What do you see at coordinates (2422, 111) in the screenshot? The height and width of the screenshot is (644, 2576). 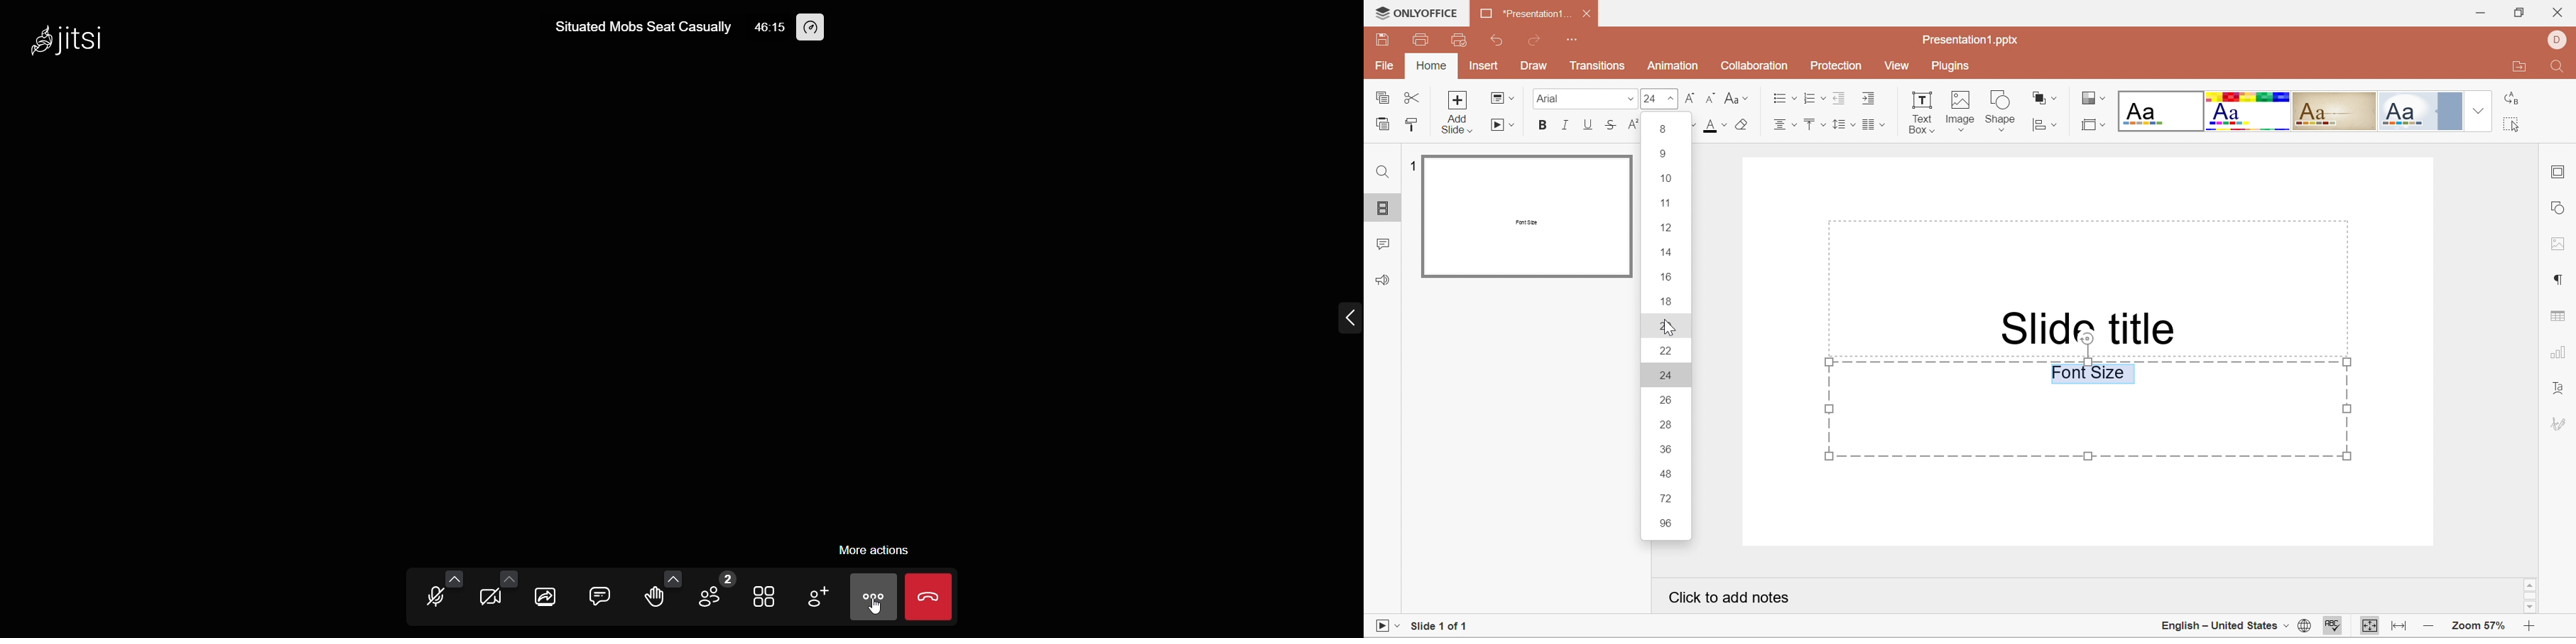 I see `Official` at bounding box center [2422, 111].